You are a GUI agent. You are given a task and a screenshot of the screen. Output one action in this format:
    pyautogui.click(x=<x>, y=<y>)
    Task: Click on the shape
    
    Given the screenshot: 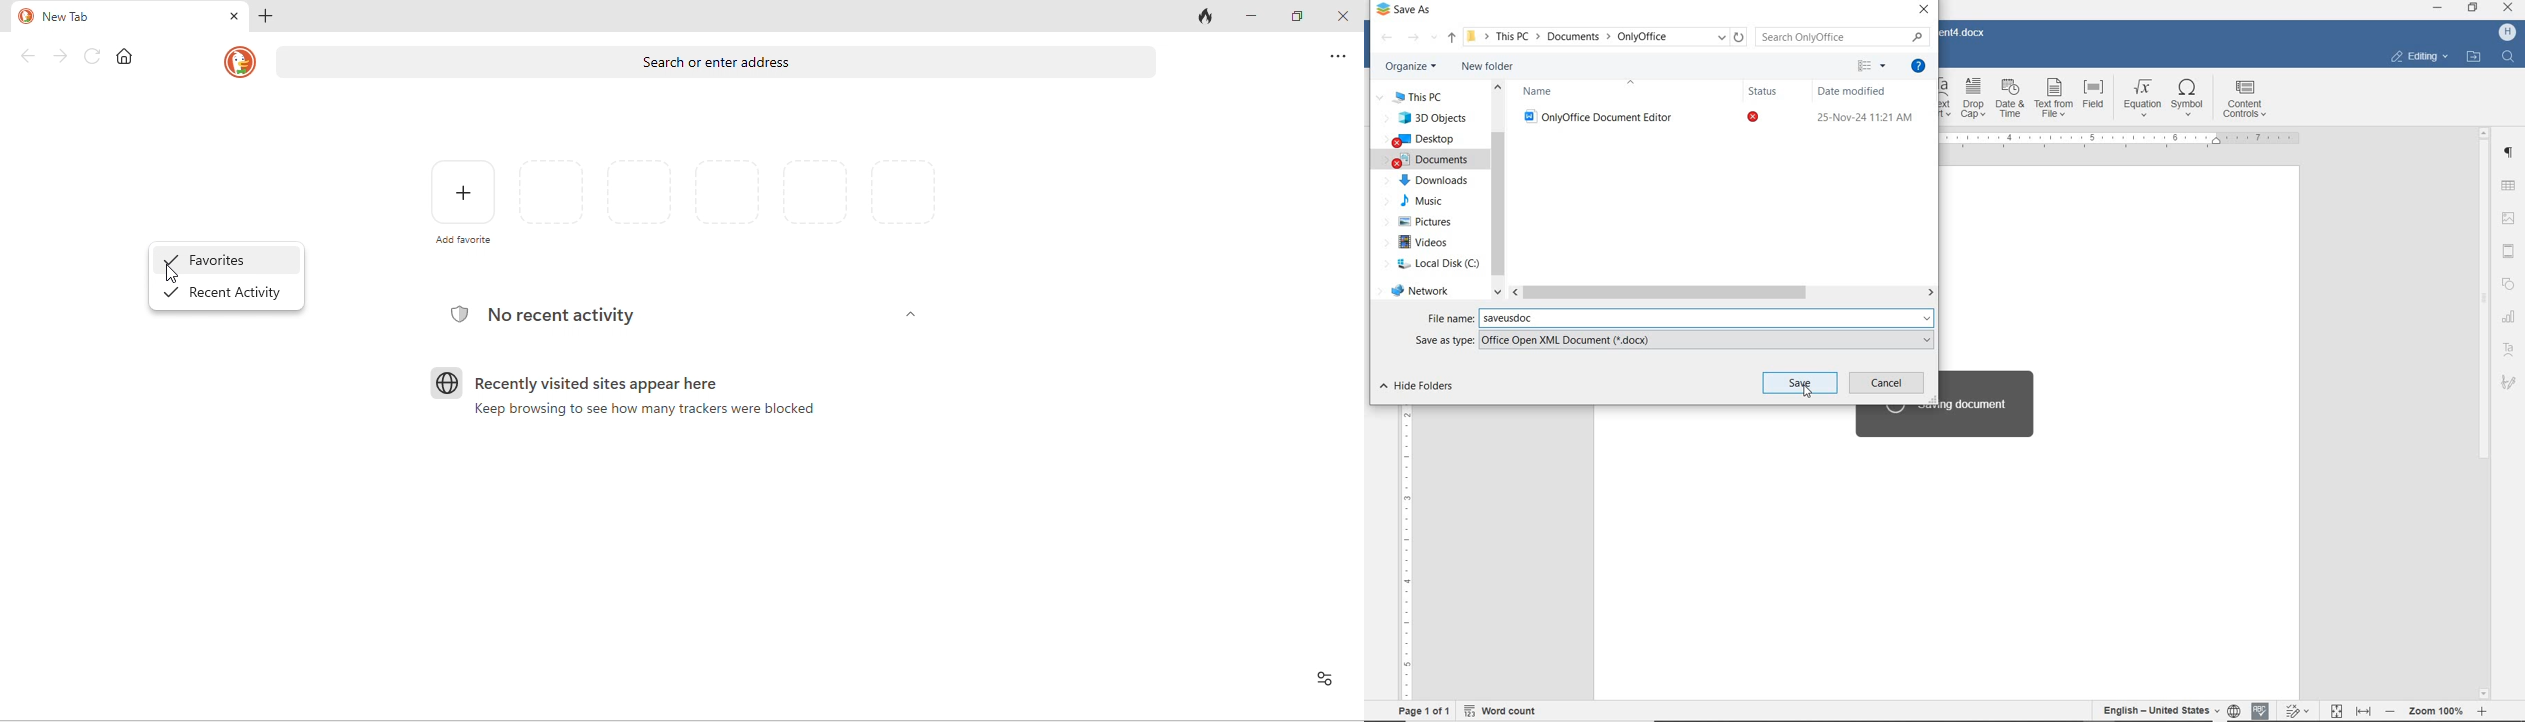 What is the action you would take?
    pyautogui.click(x=2511, y=286)
    